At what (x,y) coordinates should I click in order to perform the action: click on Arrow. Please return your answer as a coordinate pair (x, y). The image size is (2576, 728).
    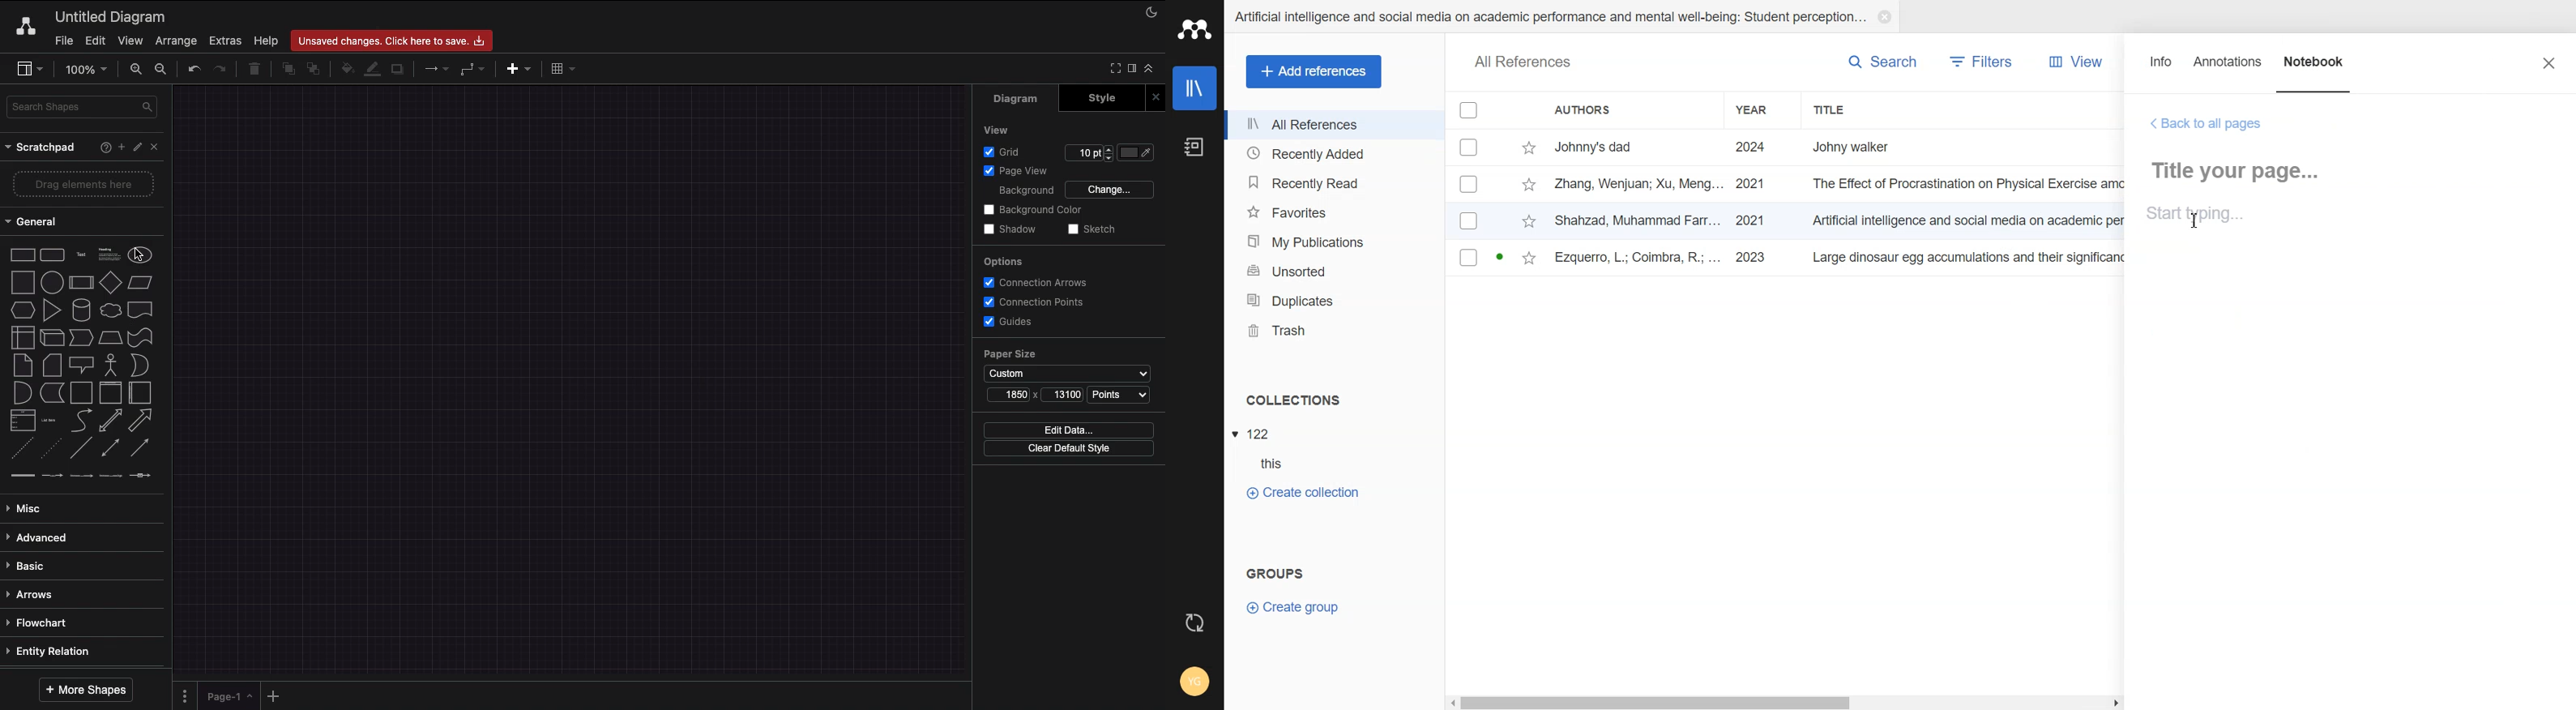
    Looking at the image, I should click on (141, 421).